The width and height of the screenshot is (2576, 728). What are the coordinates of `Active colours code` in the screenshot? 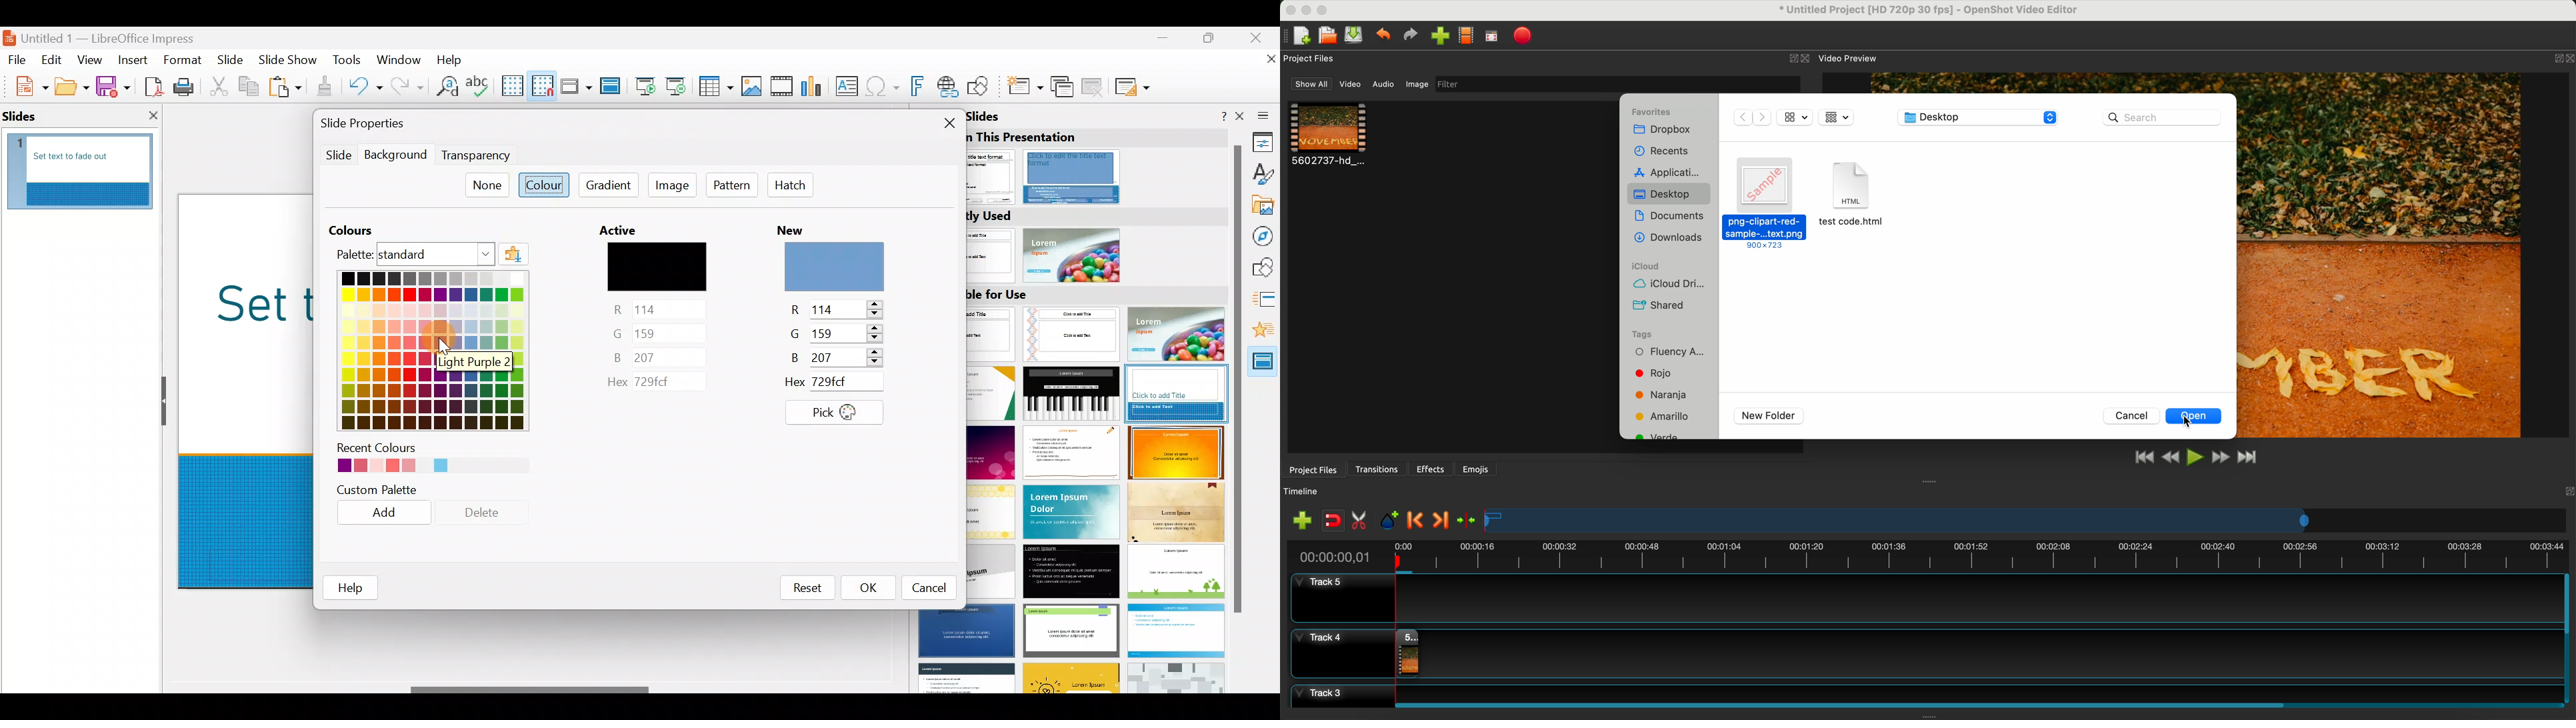 It's located at (651, 384).